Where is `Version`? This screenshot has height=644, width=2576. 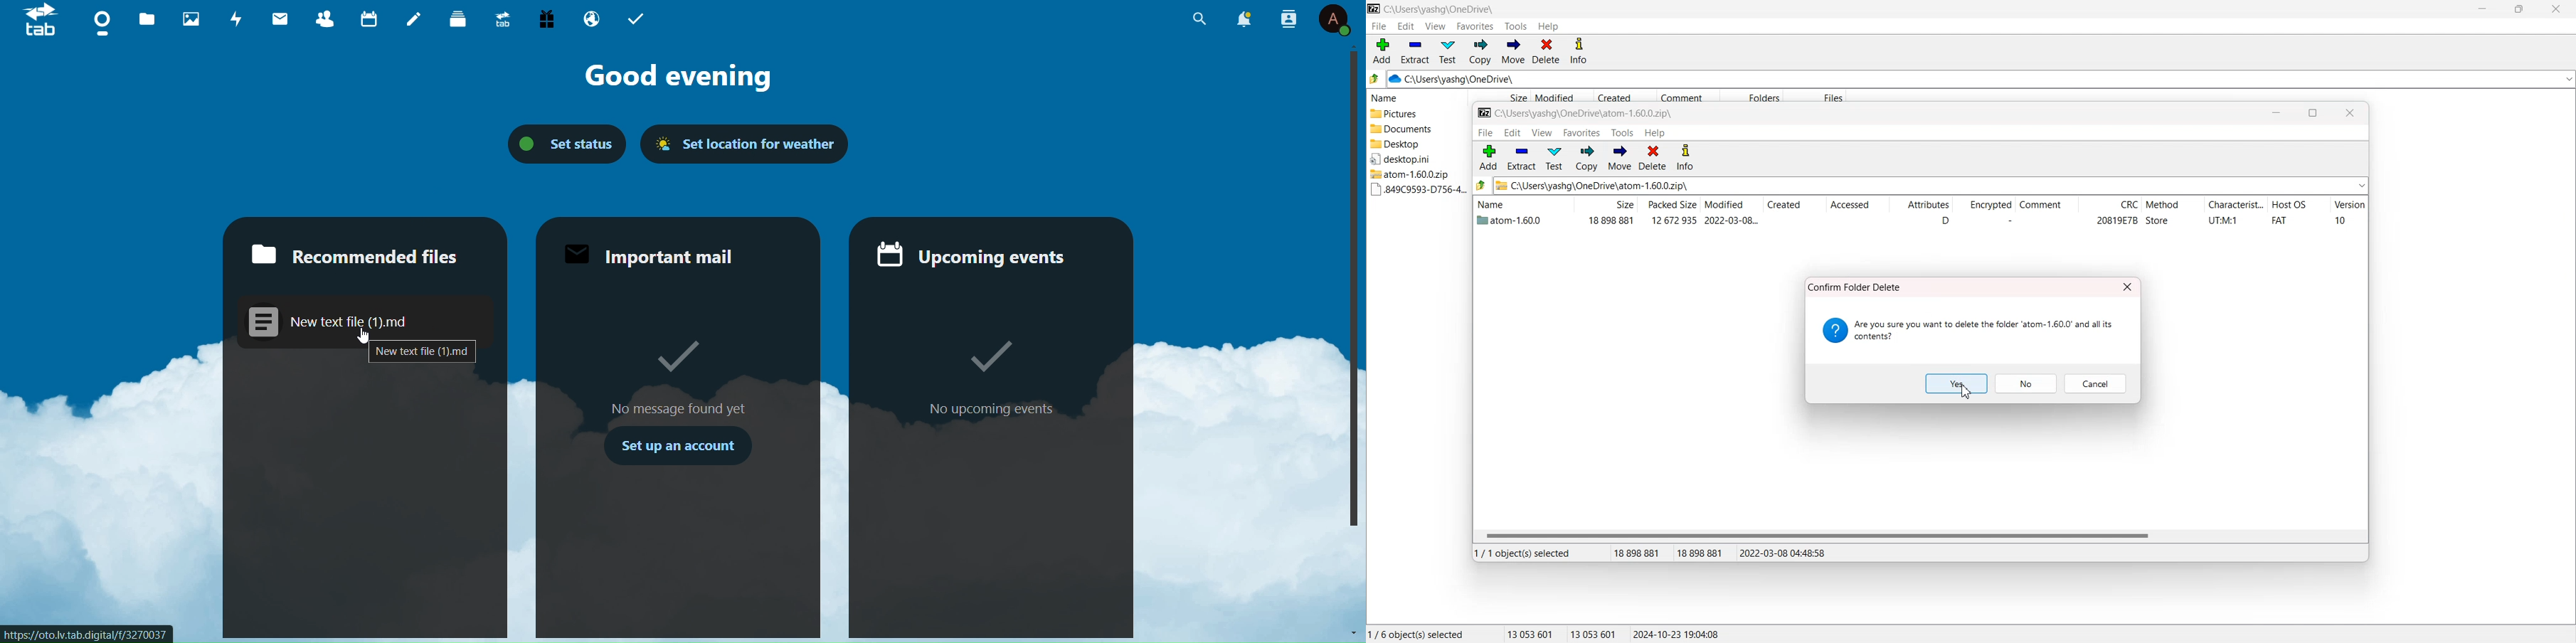 Version is located at coordinates (2349, 206).